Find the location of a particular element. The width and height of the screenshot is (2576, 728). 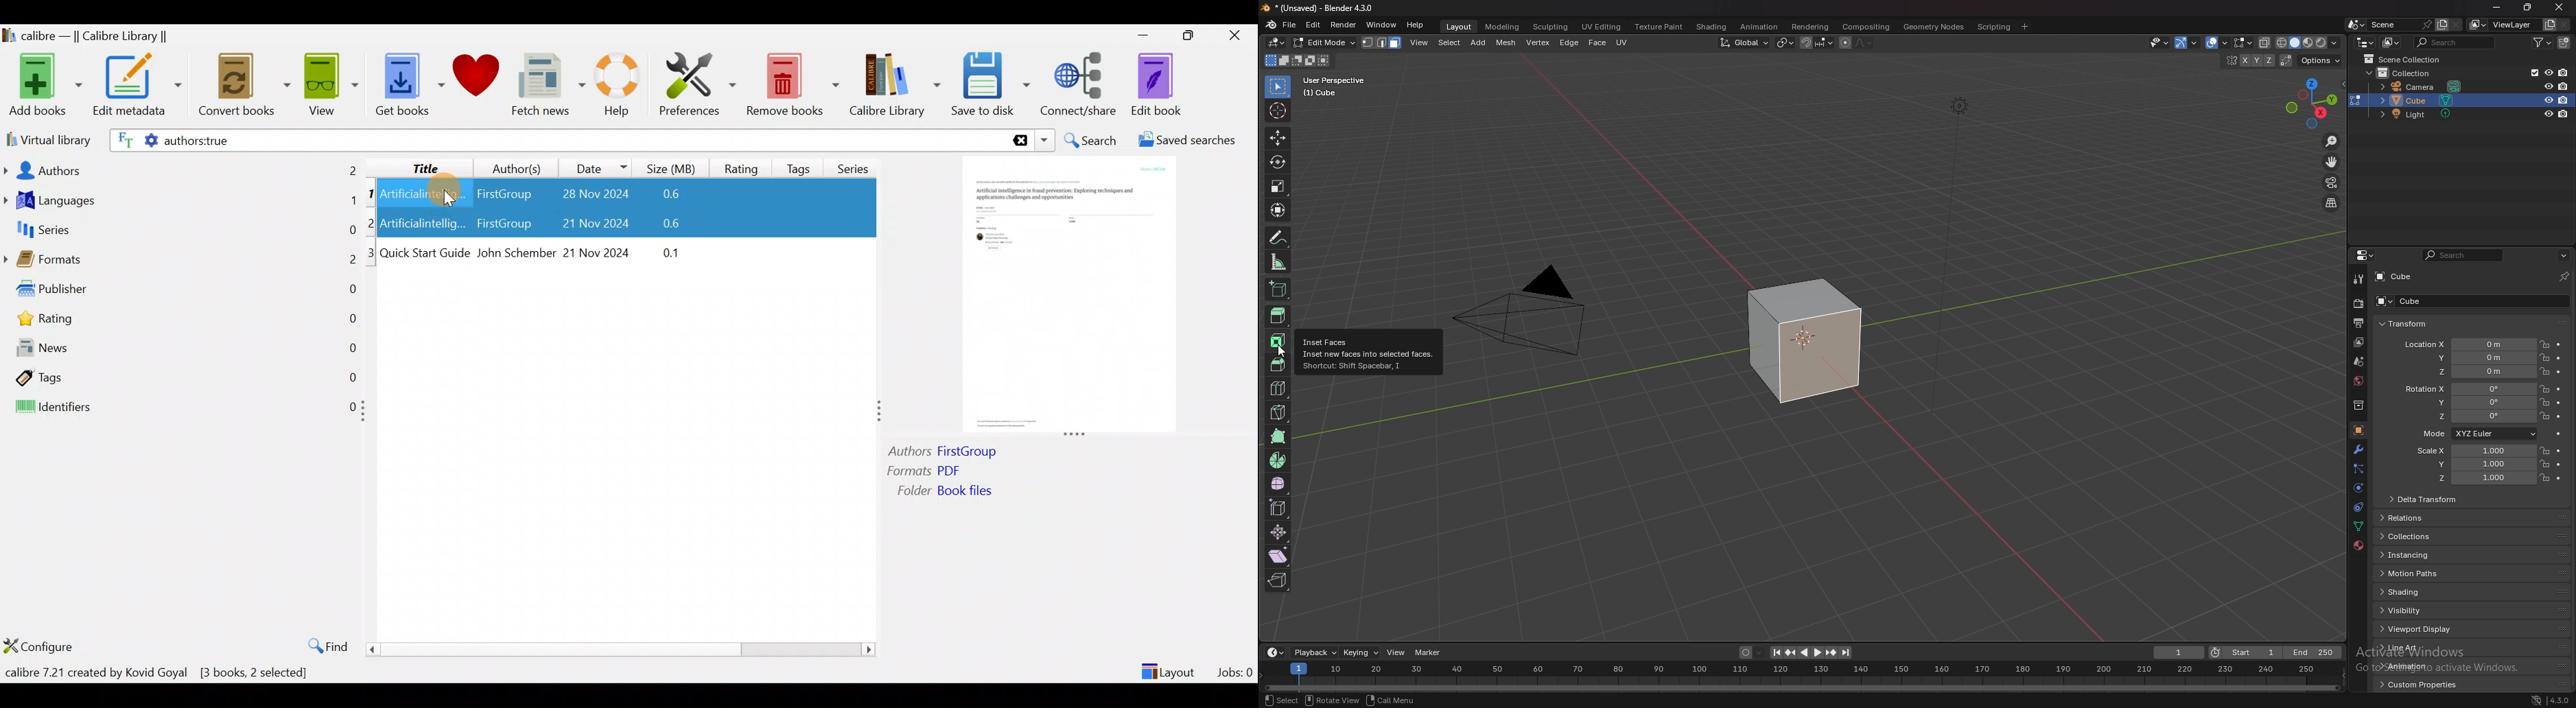

render is located at coordinates (2358, 304).